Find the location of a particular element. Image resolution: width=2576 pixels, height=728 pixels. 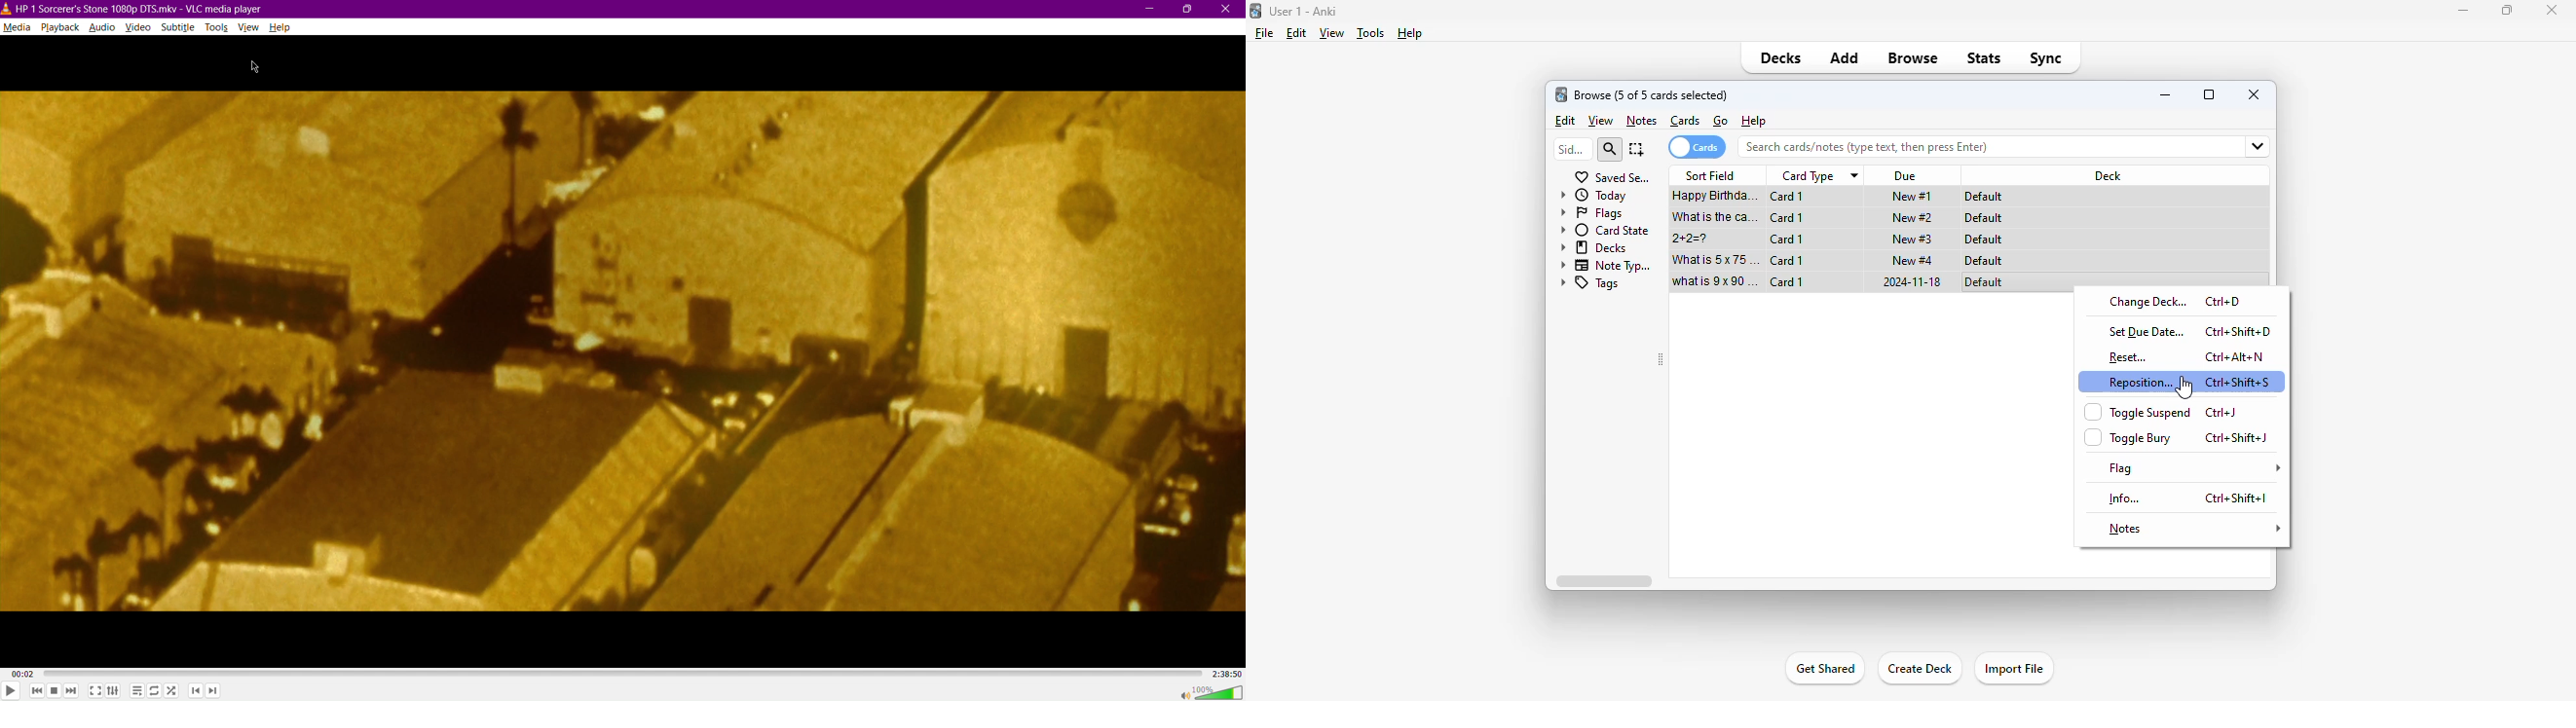

flag is located at coordinates (2192, 468).